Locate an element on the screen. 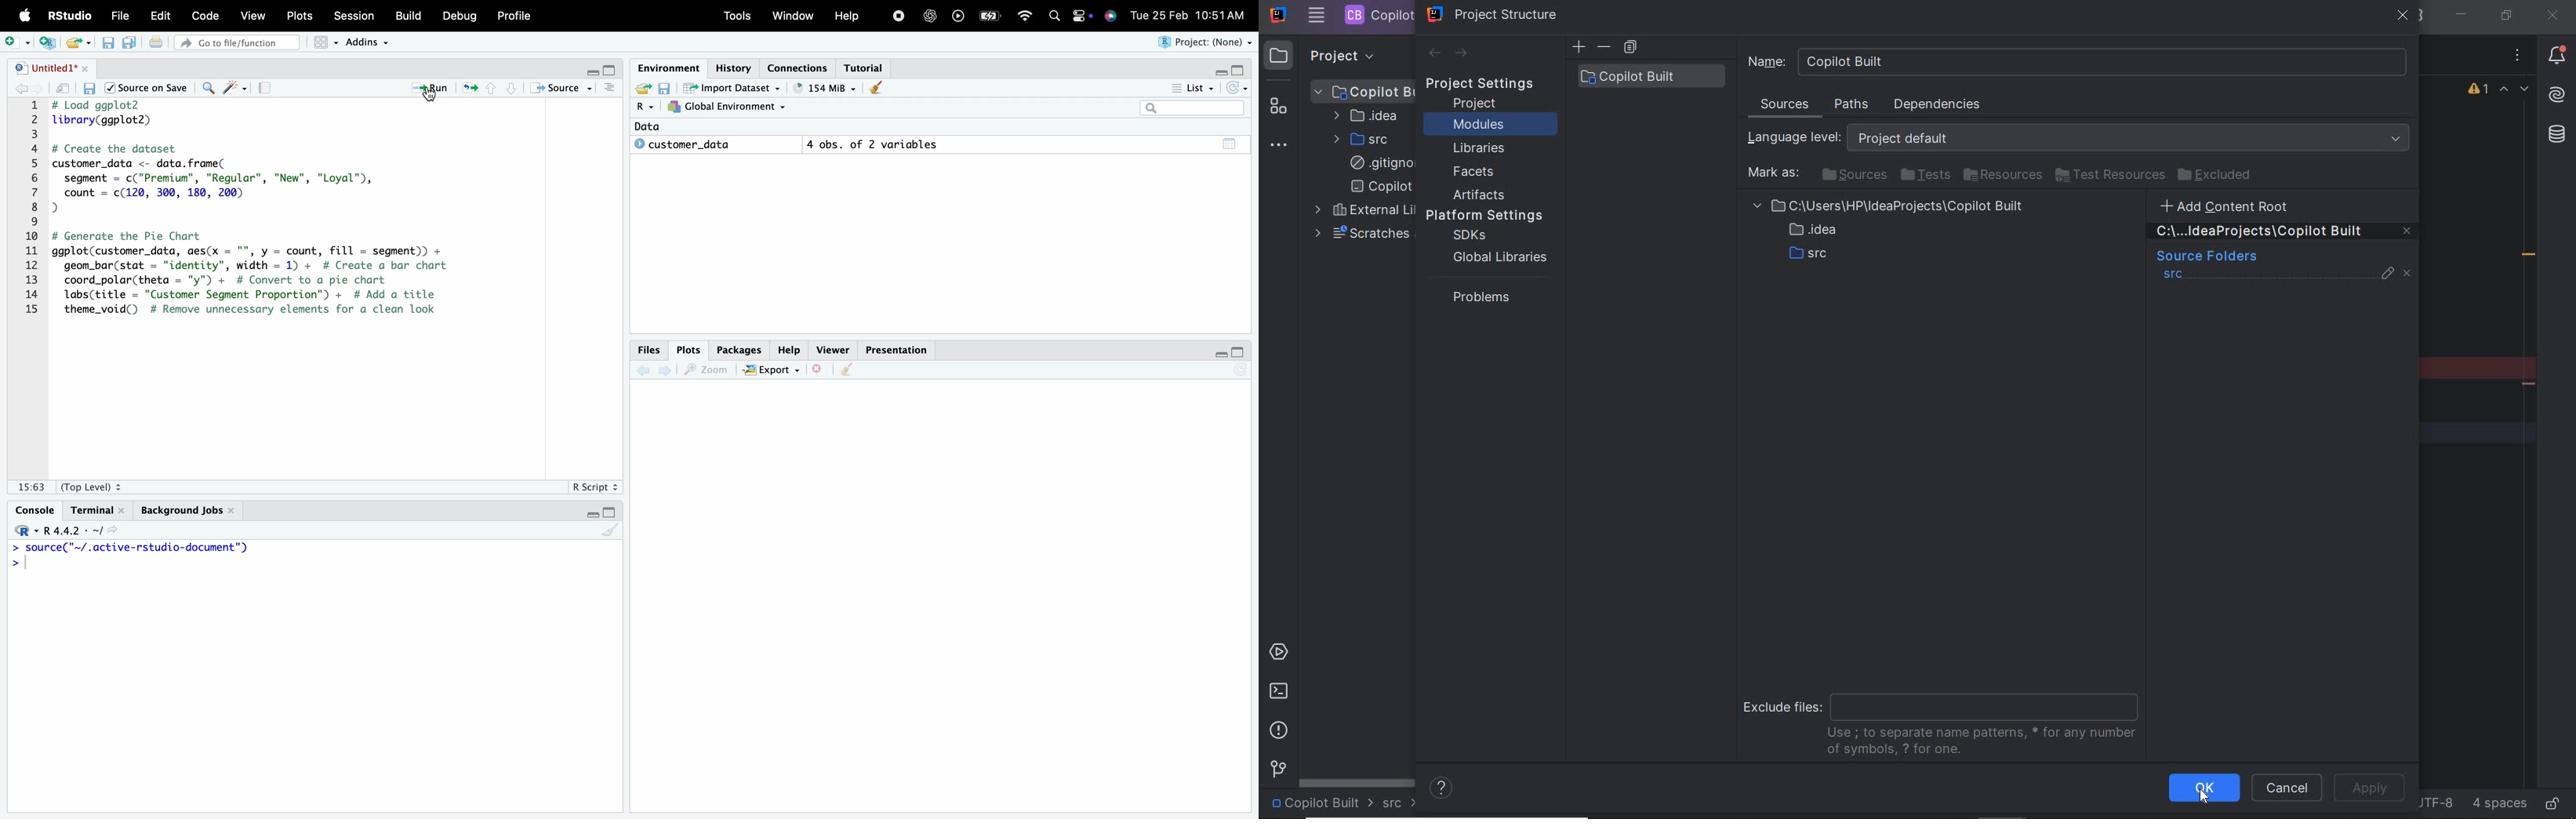 Image resolution: width=2576 pixels, height=840 pixels. maximise is located at coordinates (613, 511).